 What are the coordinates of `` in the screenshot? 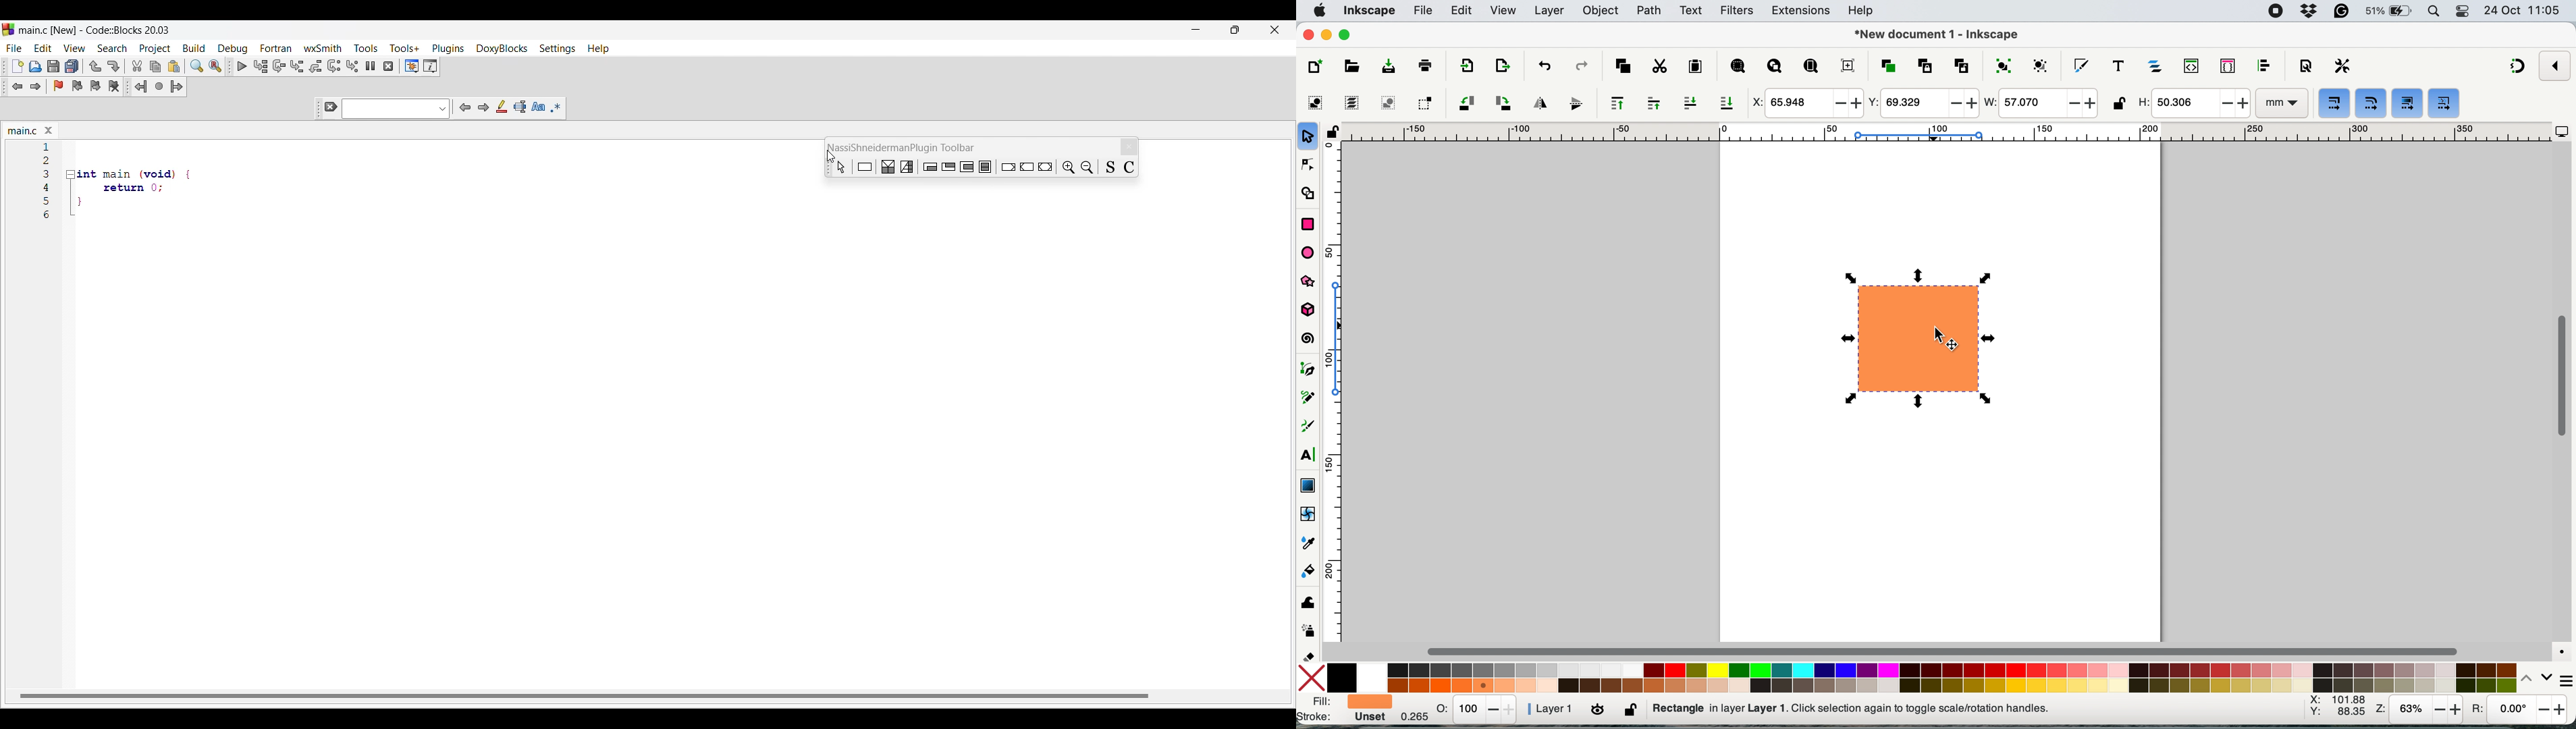 It's located at (838, 166).